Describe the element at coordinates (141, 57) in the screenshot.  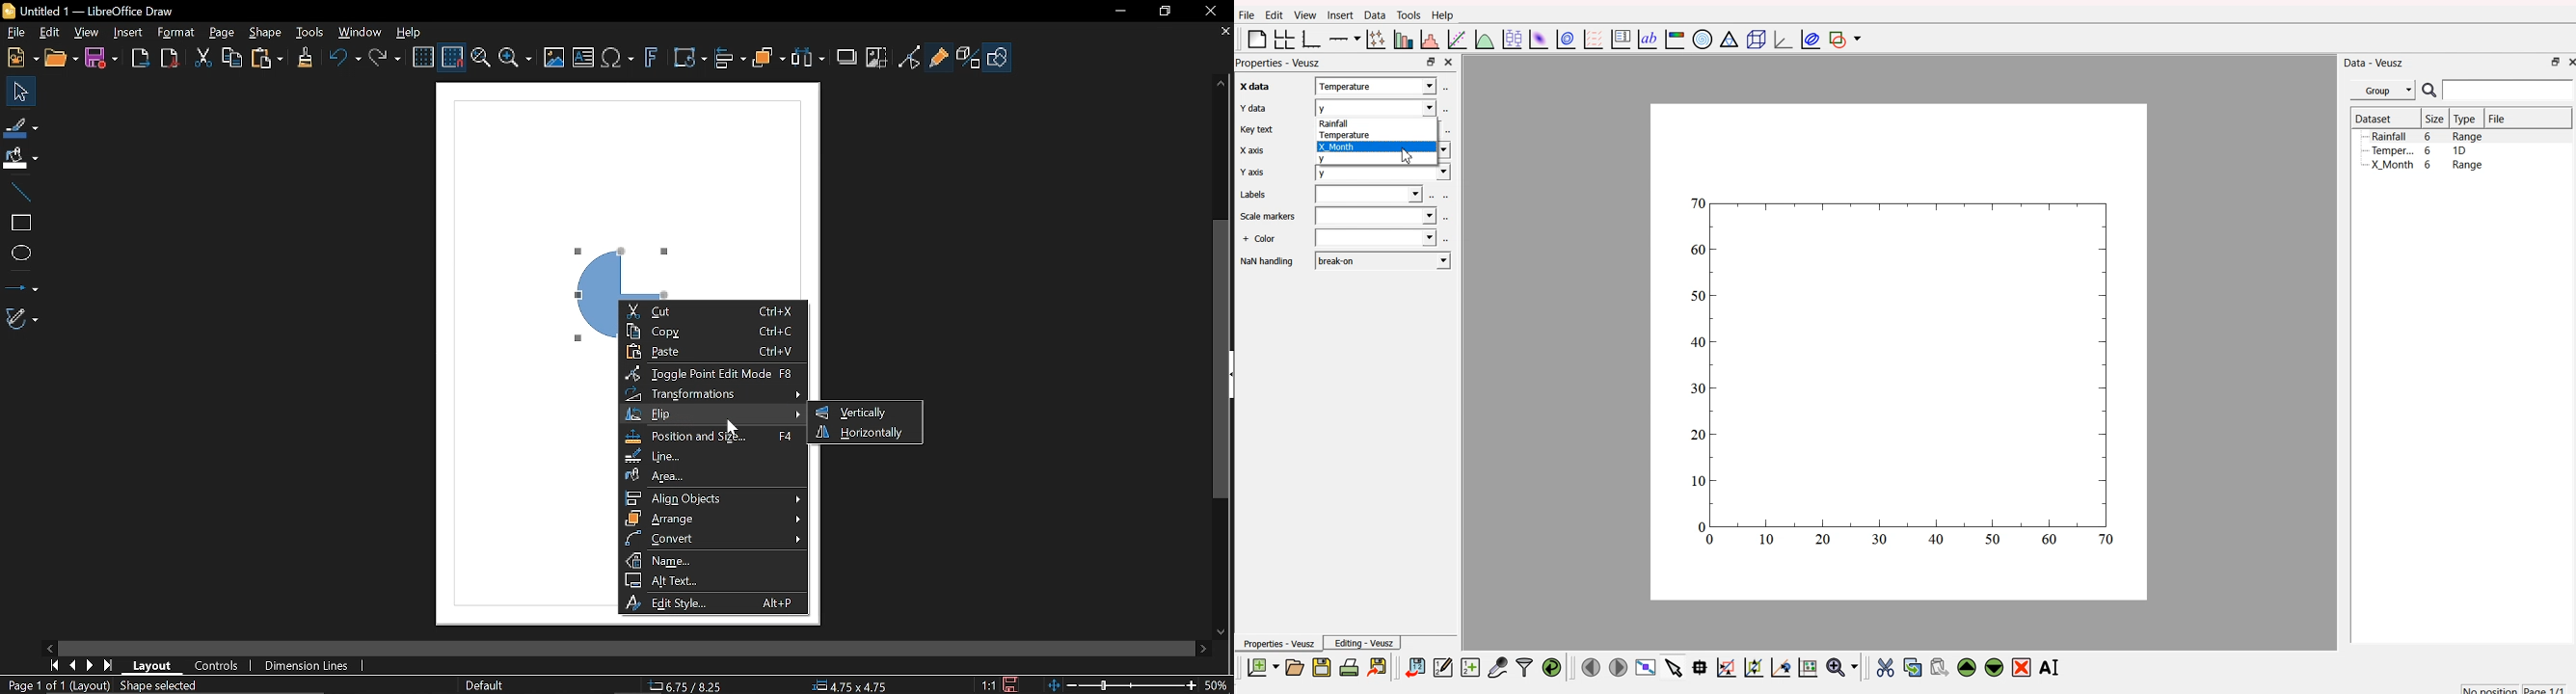
I see `Export` at that location.